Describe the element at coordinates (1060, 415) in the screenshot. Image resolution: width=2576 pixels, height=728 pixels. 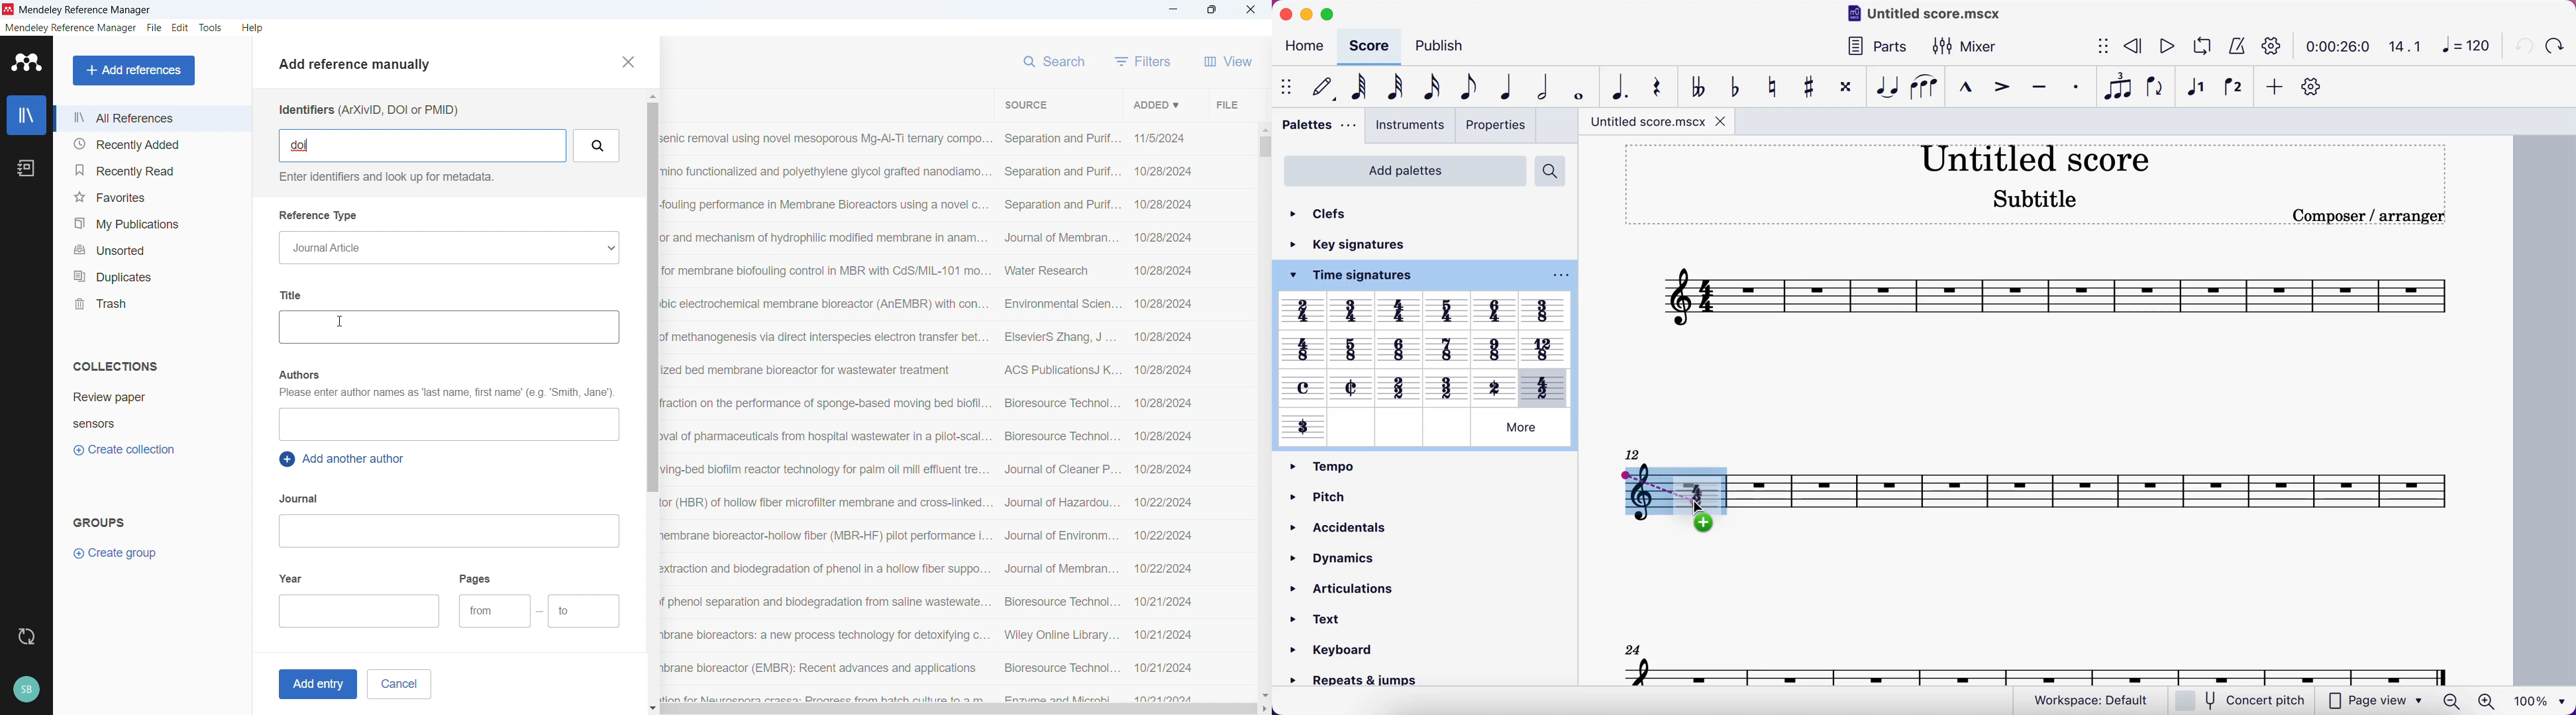
I see `Source of individual entries ` at that location.